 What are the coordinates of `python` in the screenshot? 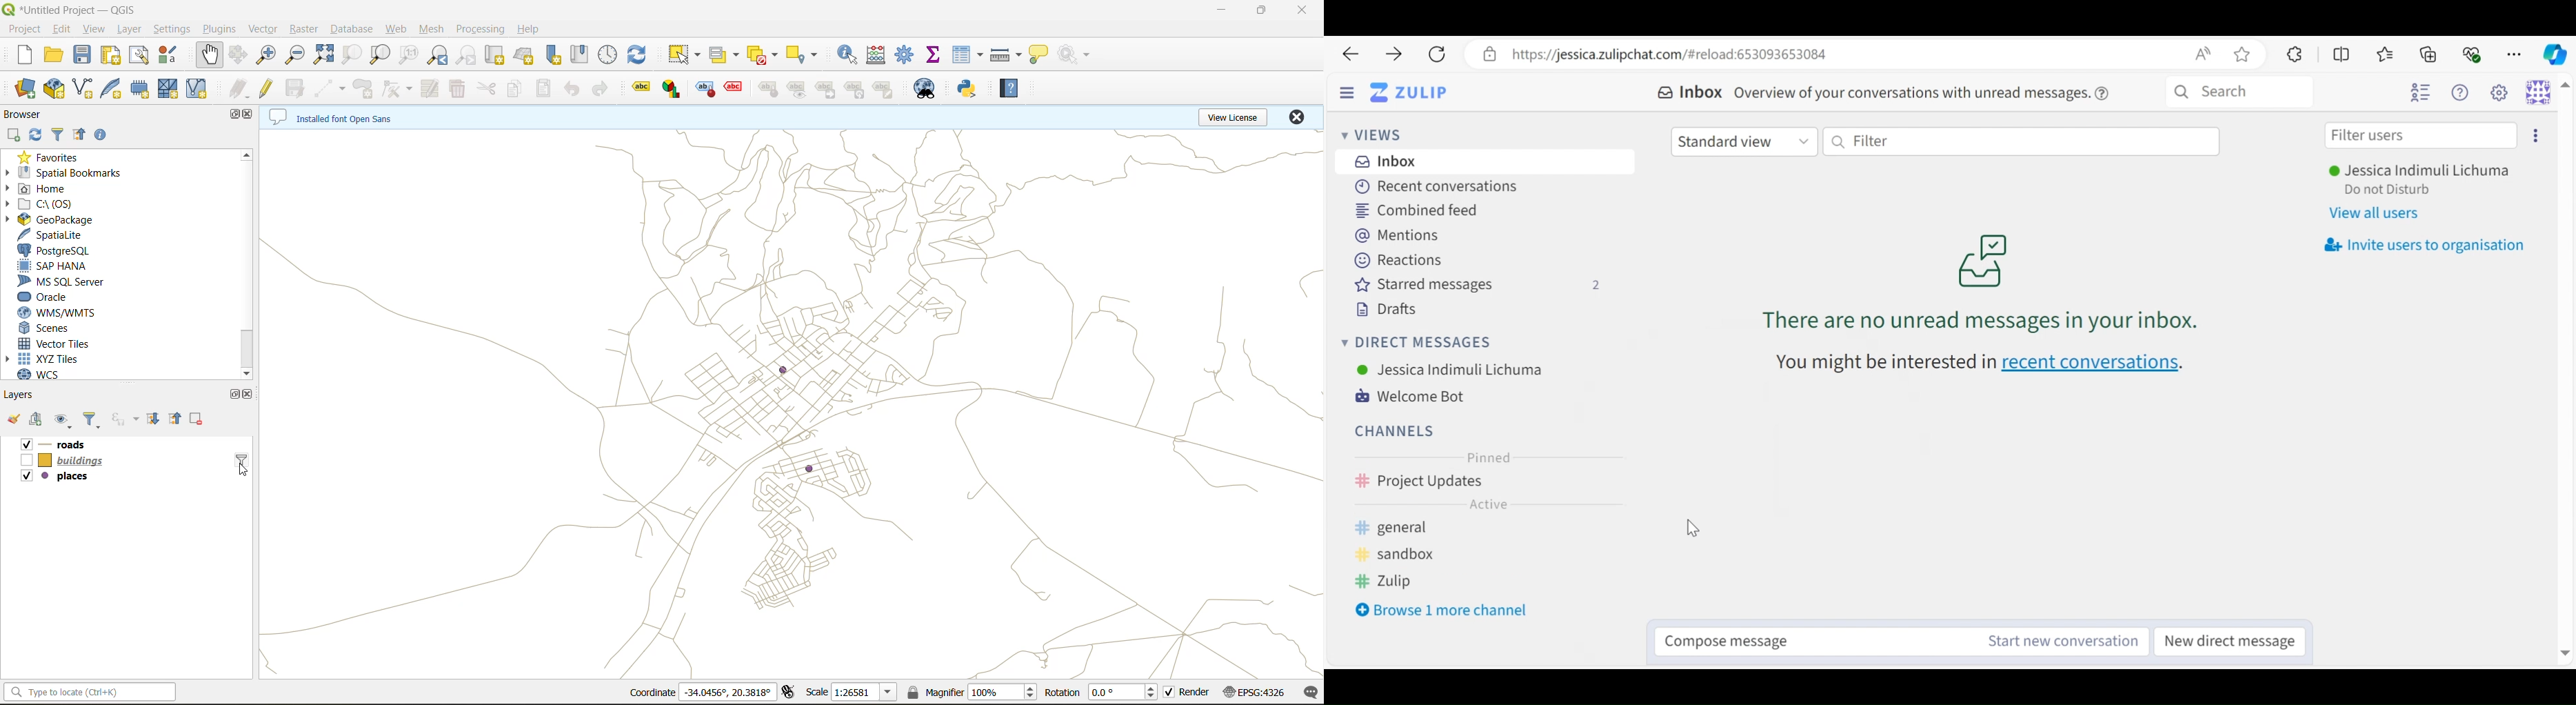 It's located at (970, 89).